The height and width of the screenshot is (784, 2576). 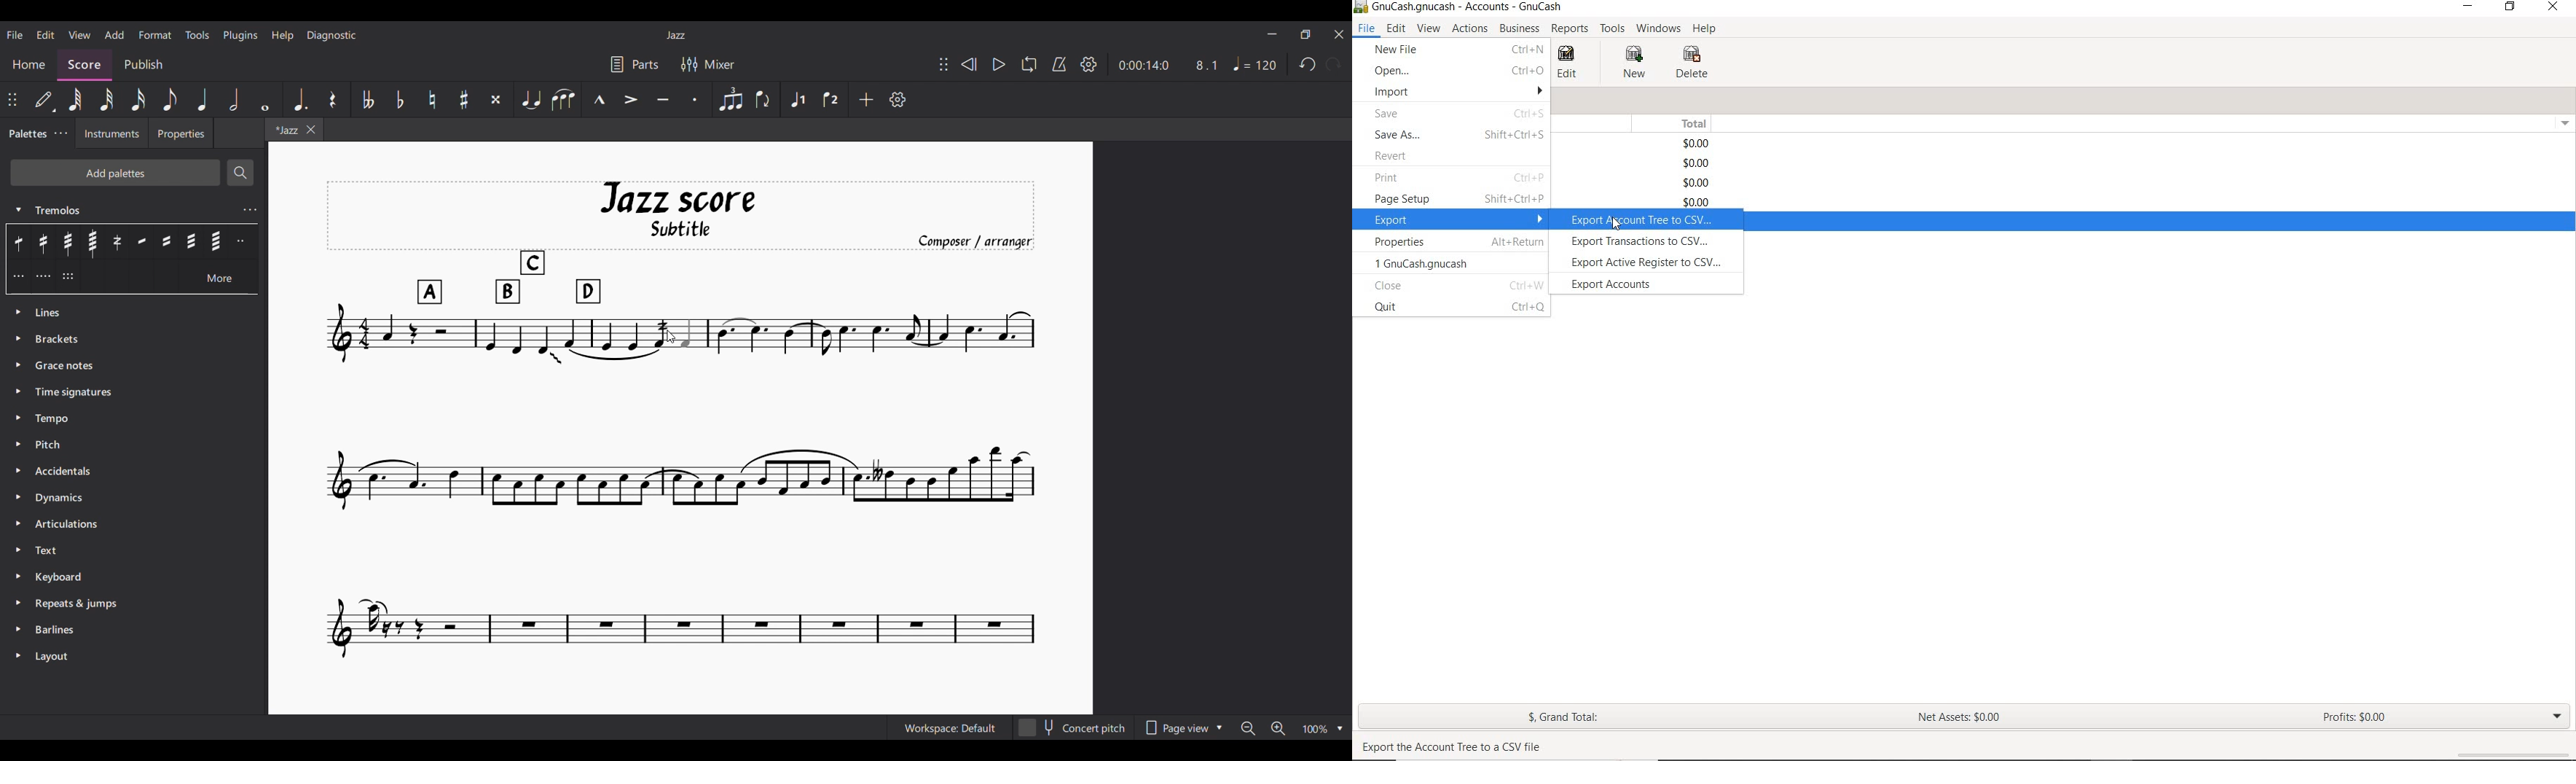 I want to click on Articulations, so click(x=133, y=524).